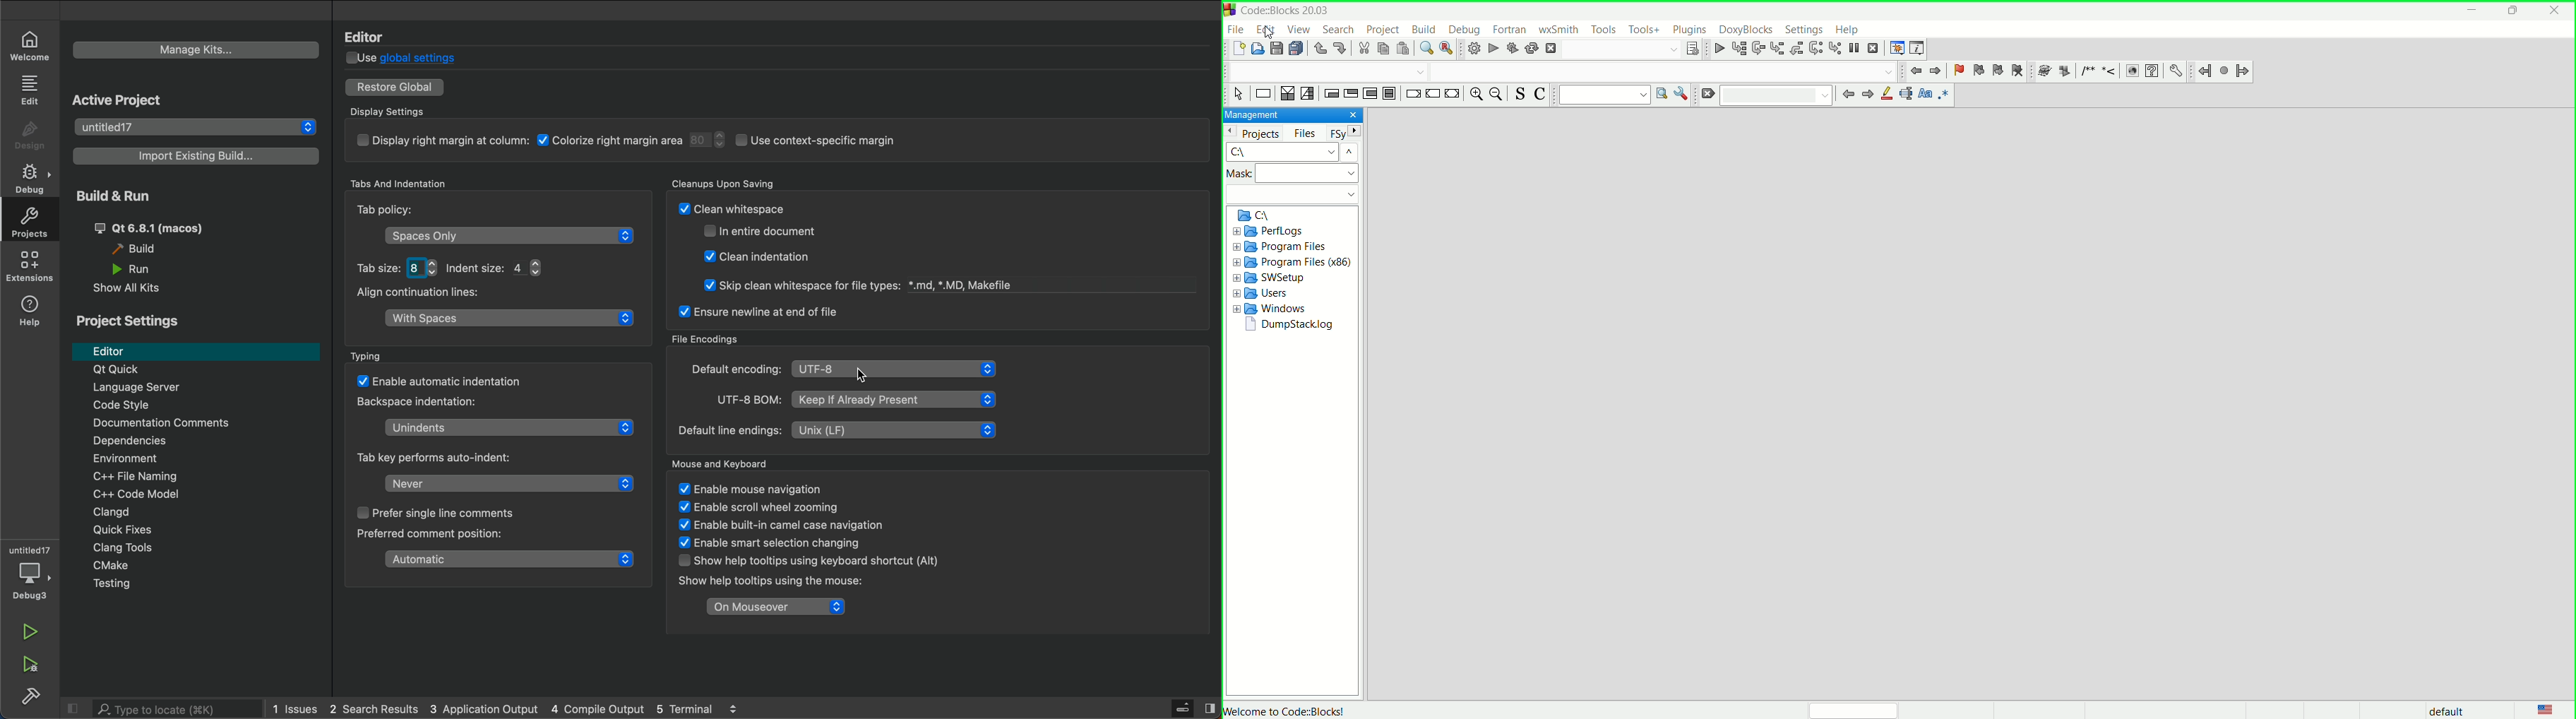  What do you see at coordinates (395, 112) in the screenshot?
I see `Display Settings` at bounding box center [395, 112].